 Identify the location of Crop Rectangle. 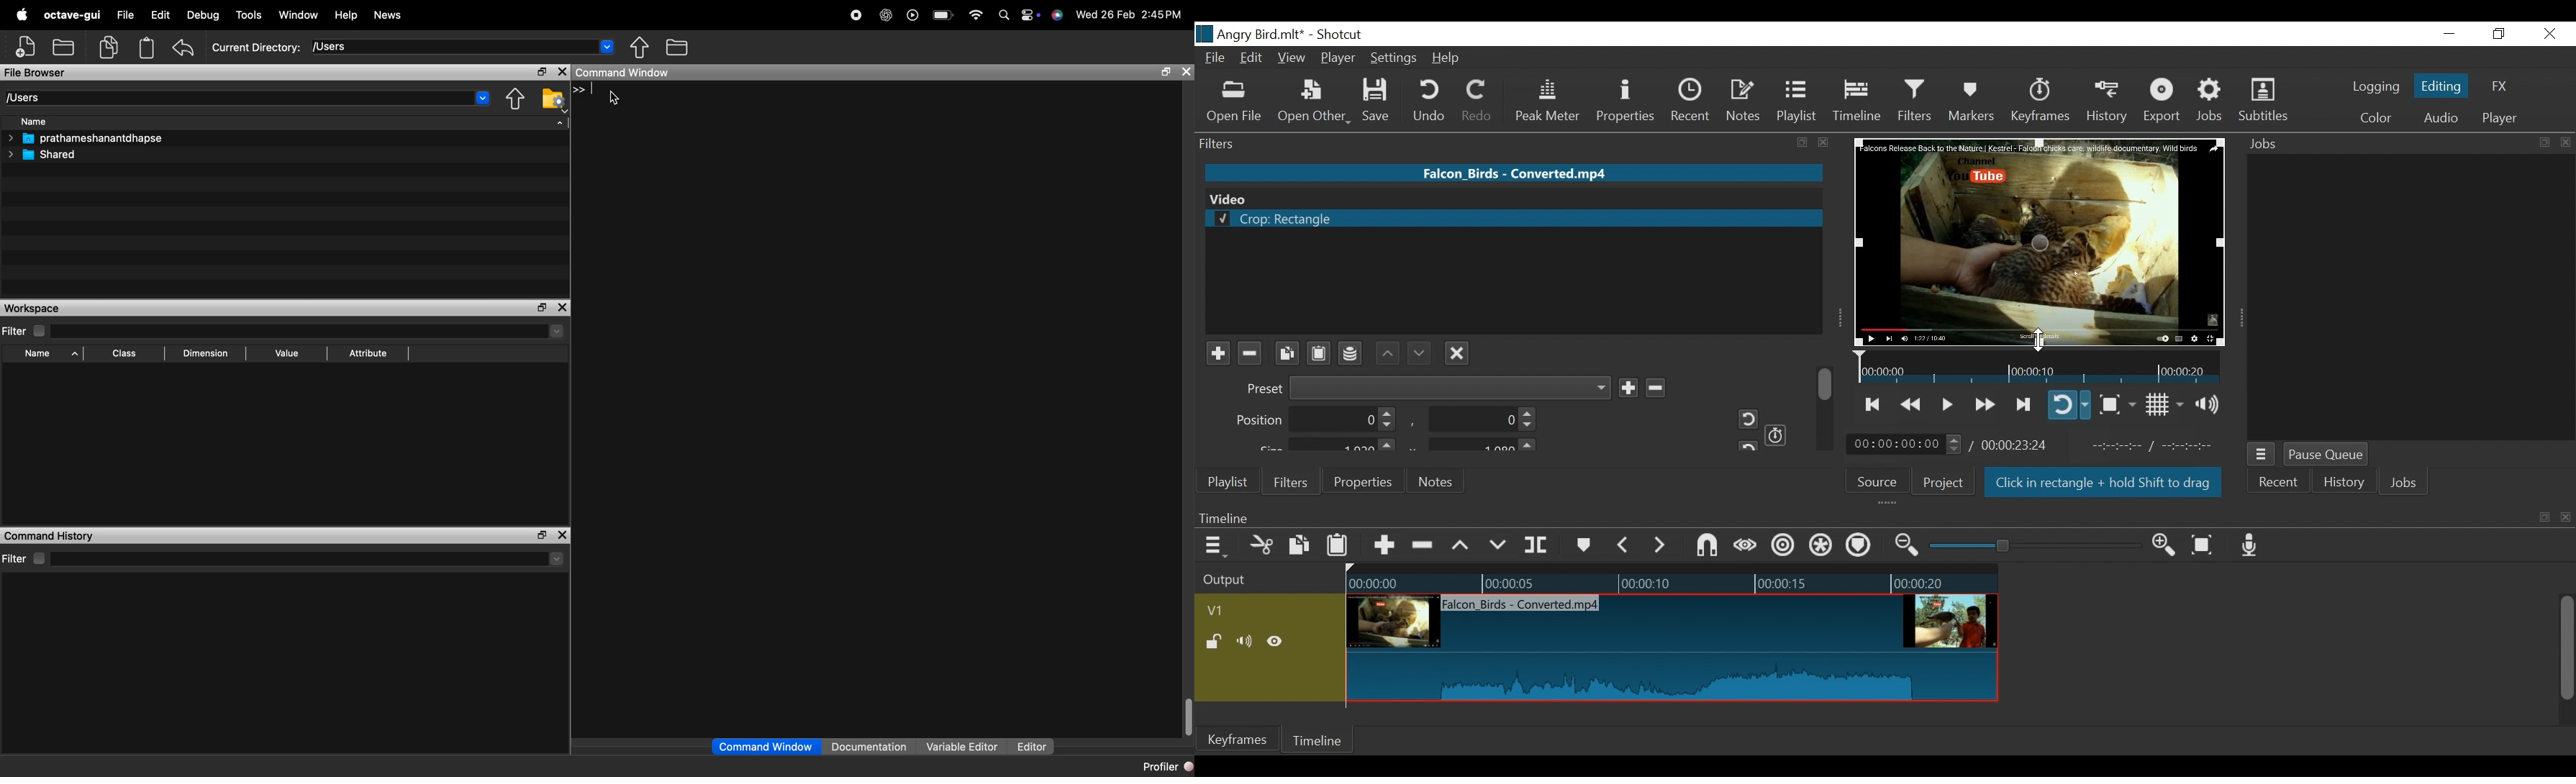
(1513, 219).